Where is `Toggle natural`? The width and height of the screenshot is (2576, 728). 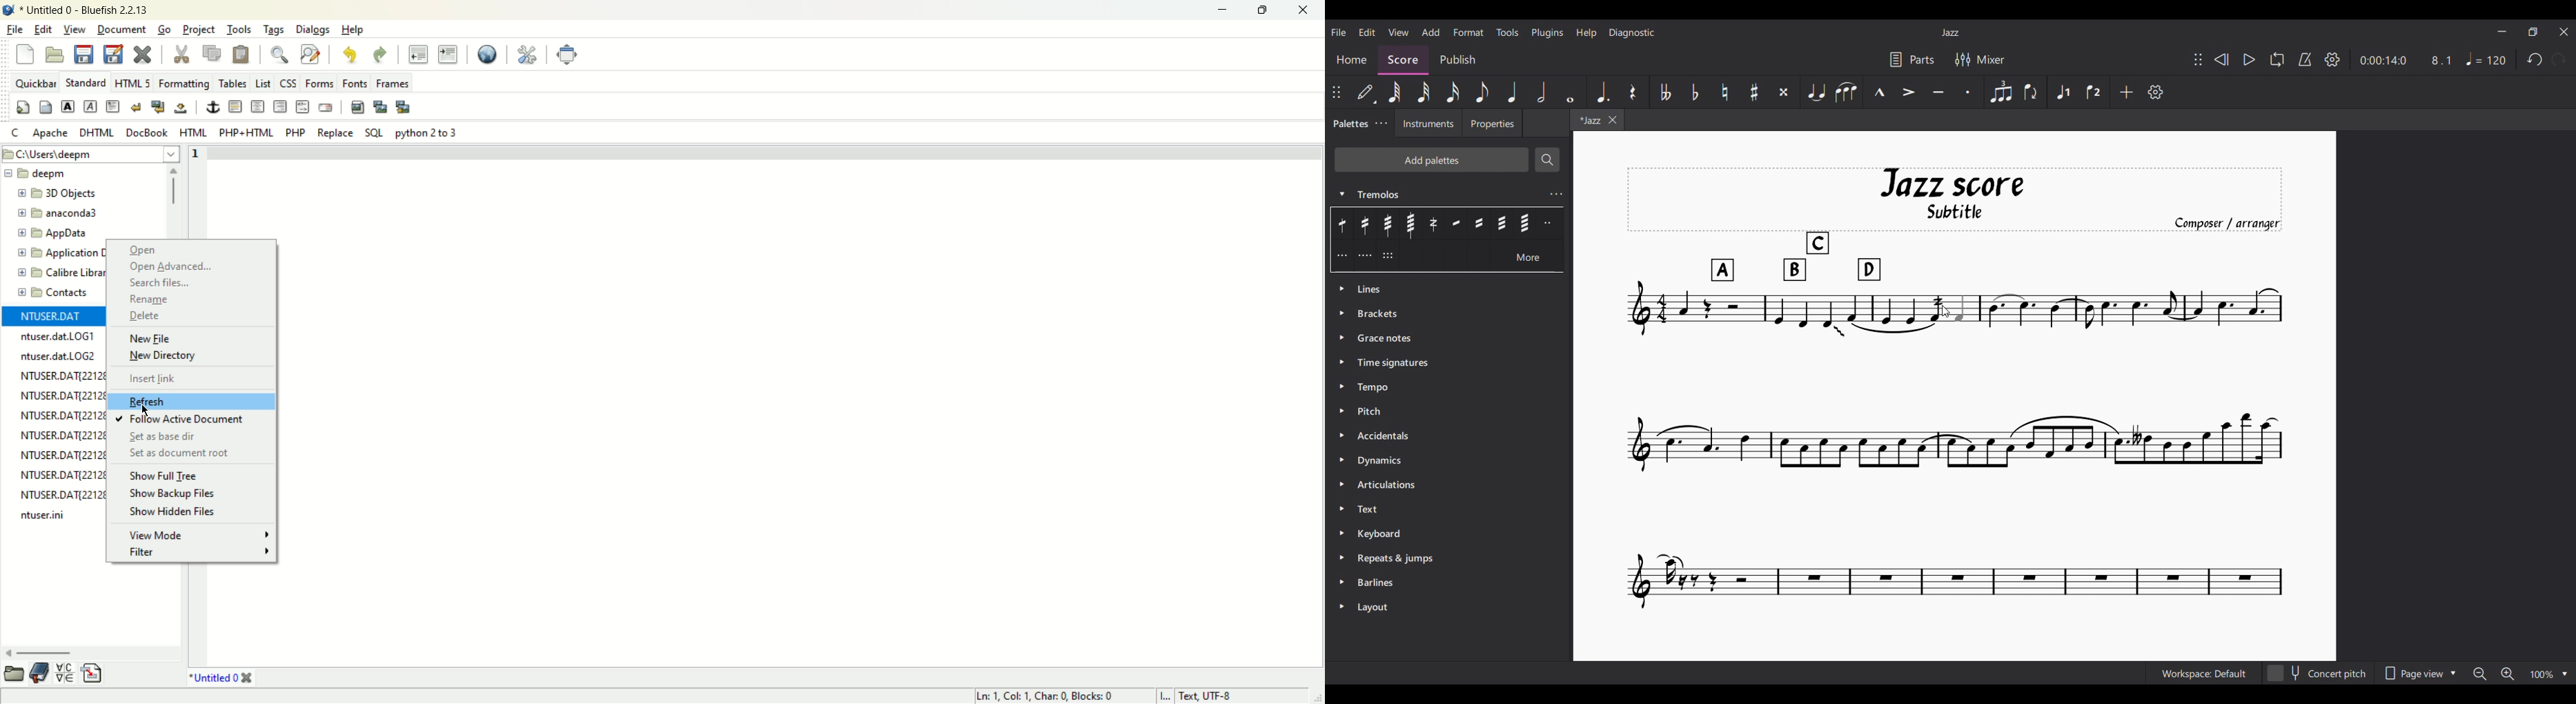
Toggle natural is located at coordinates (1725, 92).